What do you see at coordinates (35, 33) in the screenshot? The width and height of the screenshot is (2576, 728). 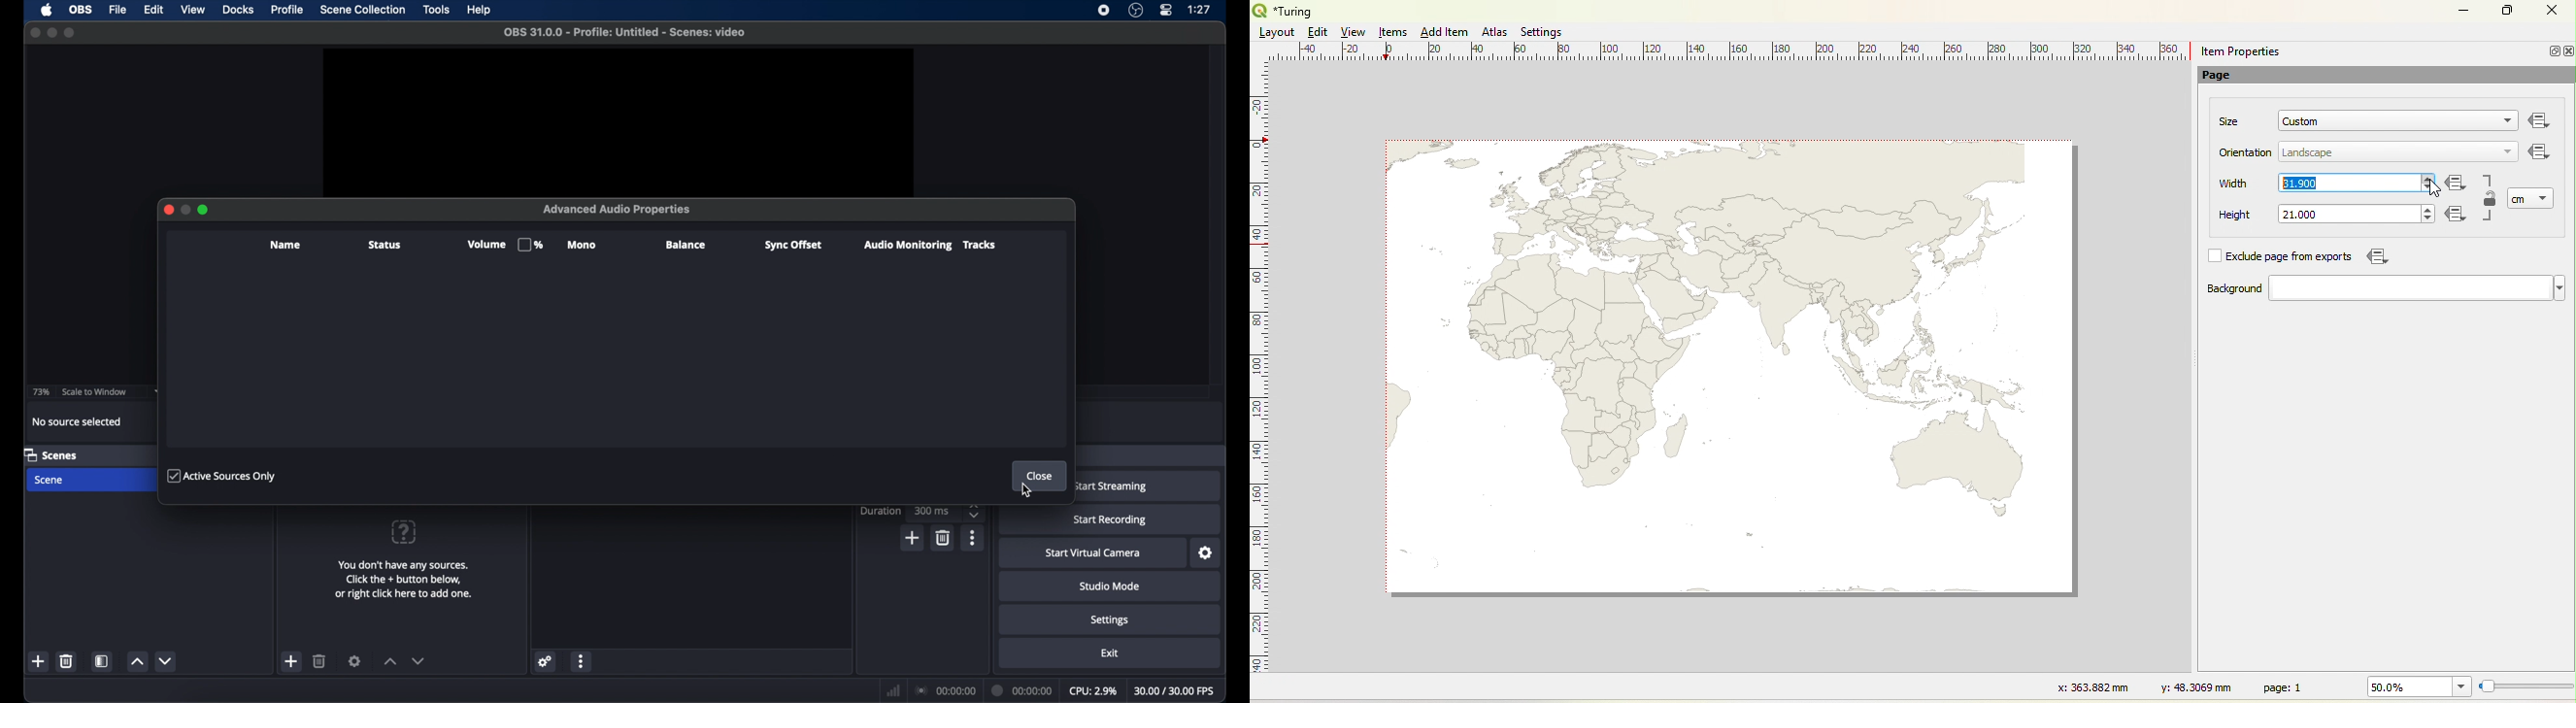 I see `close` at bounding box center [35, 33].